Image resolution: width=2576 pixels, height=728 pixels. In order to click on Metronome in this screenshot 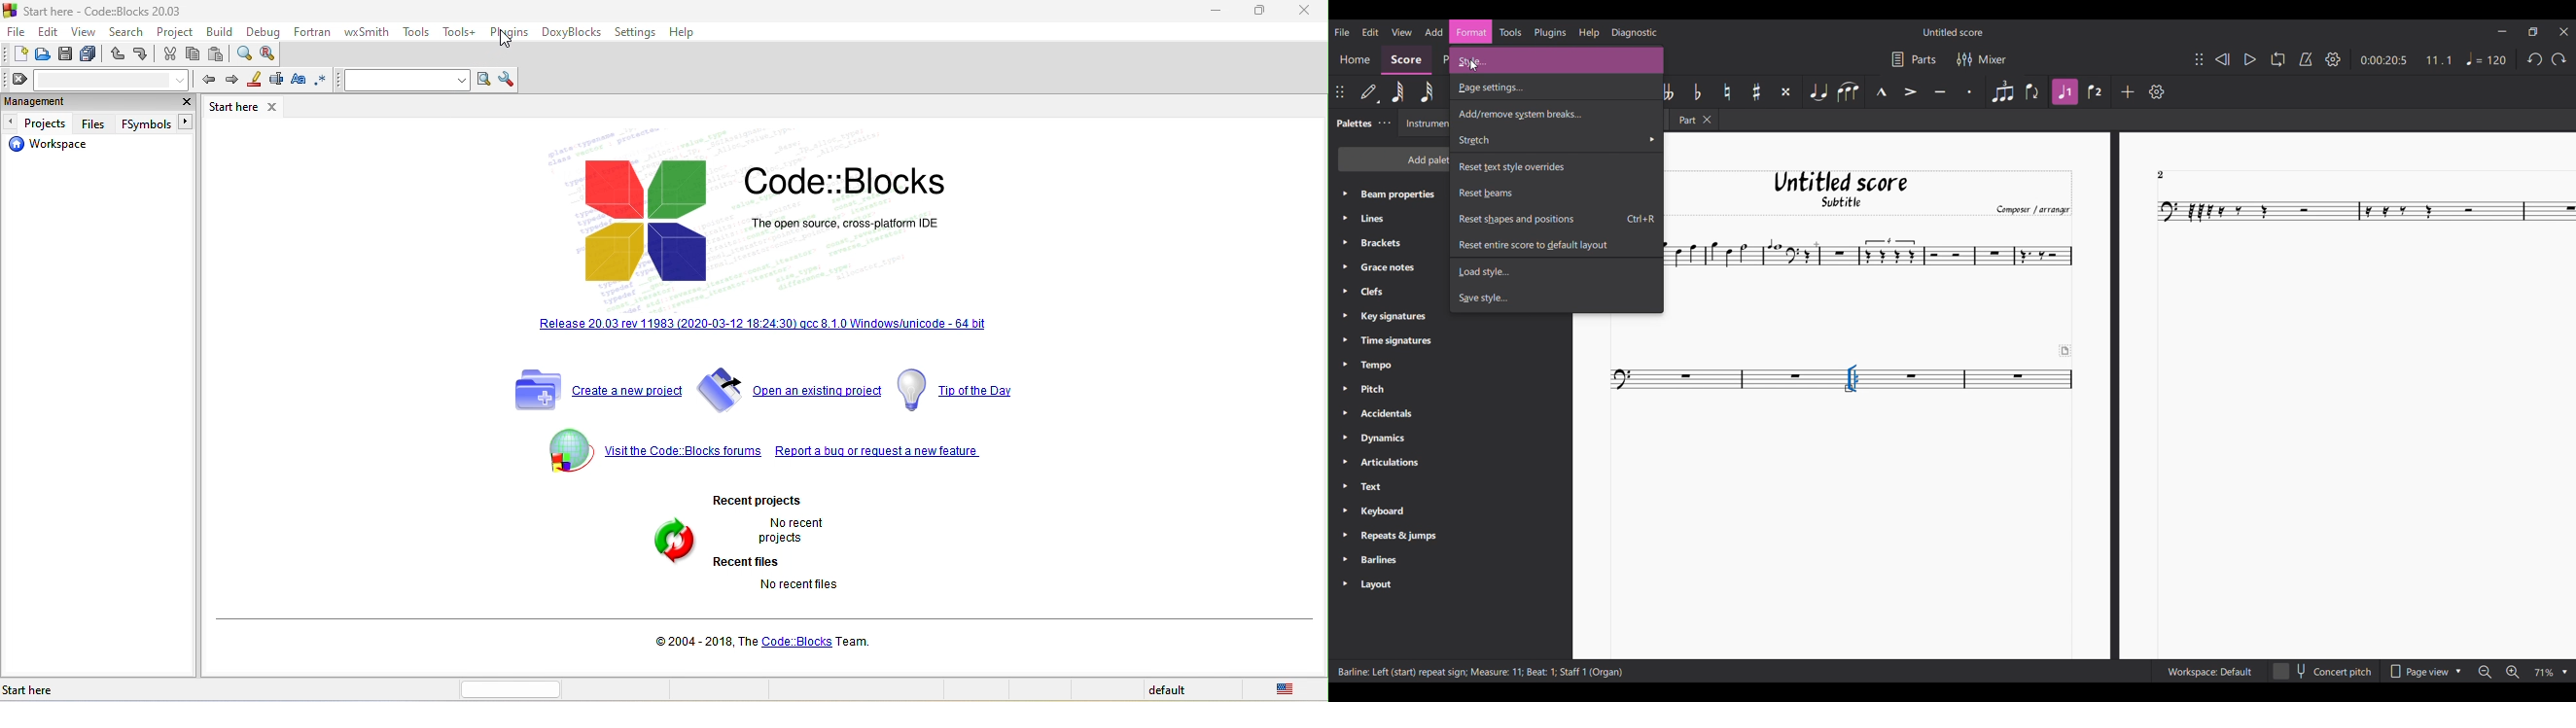, I will do `click(2307, 59)`.